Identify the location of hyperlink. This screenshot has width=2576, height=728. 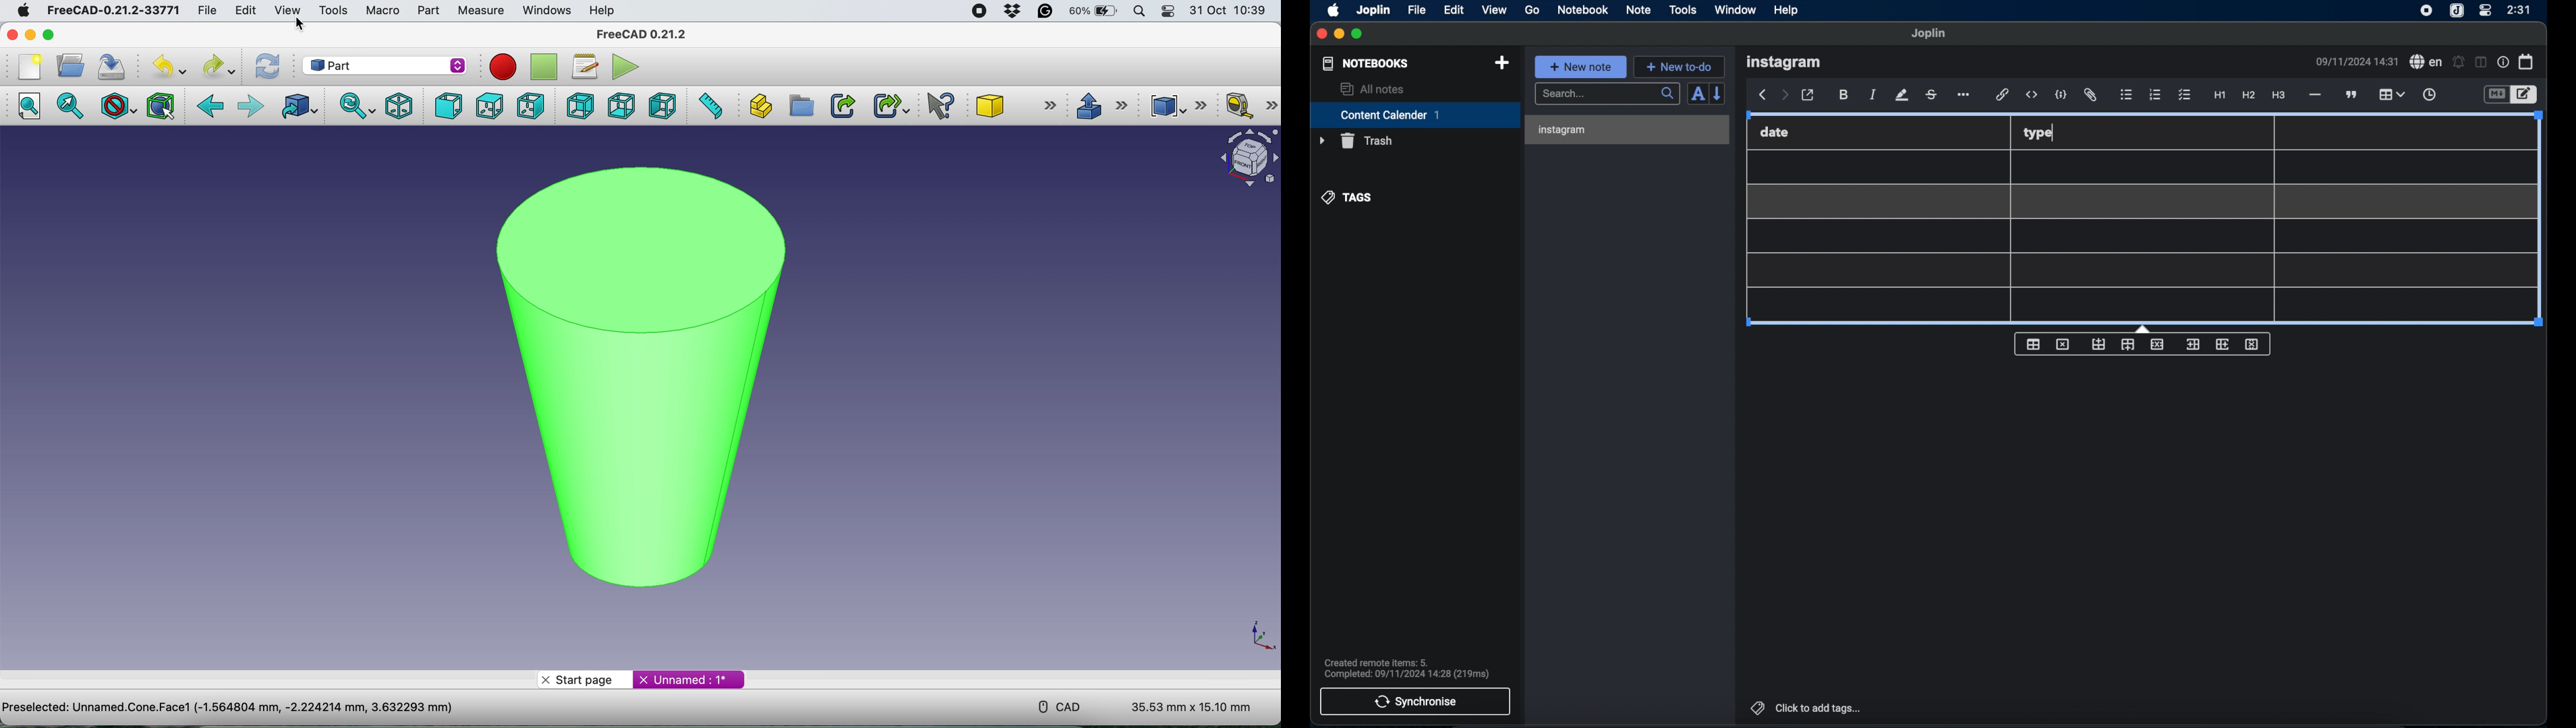
(2001, 94).